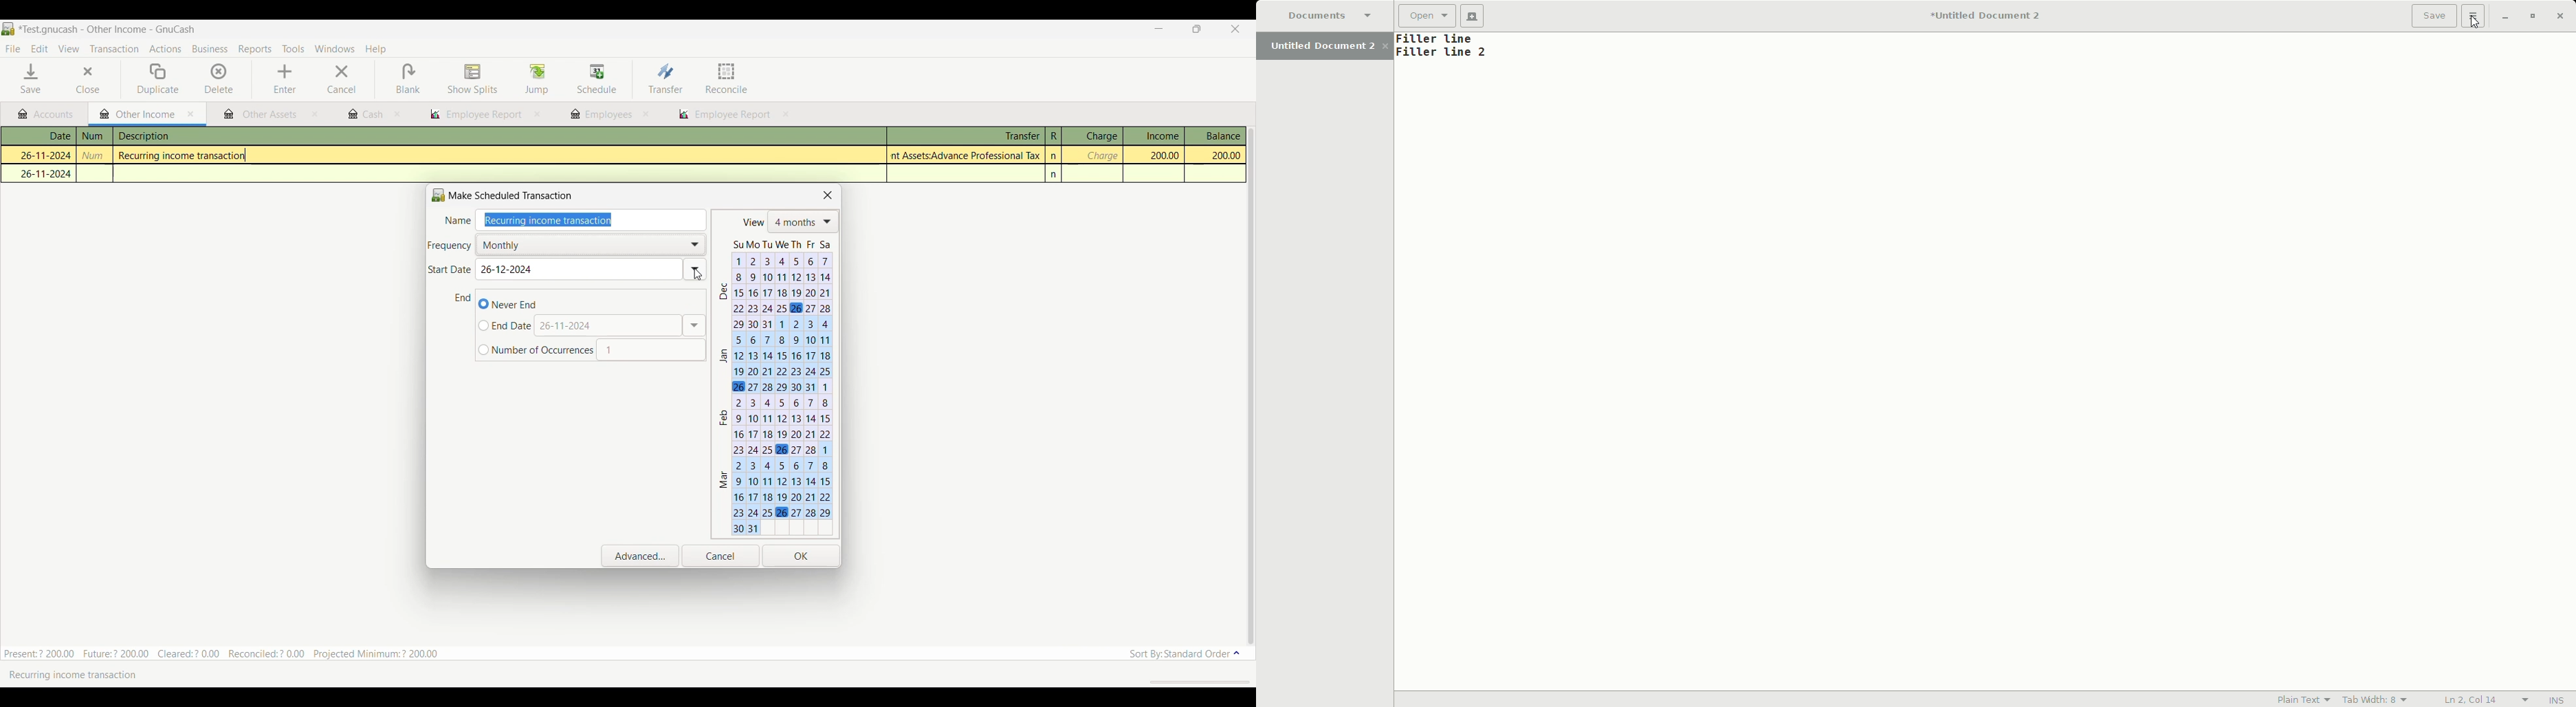 The image size is (2576, 728). Describe the element at coordinates (697, 274) in the screenshot. I see `Cursor clicking on calendar dropdown for start date` at that location.